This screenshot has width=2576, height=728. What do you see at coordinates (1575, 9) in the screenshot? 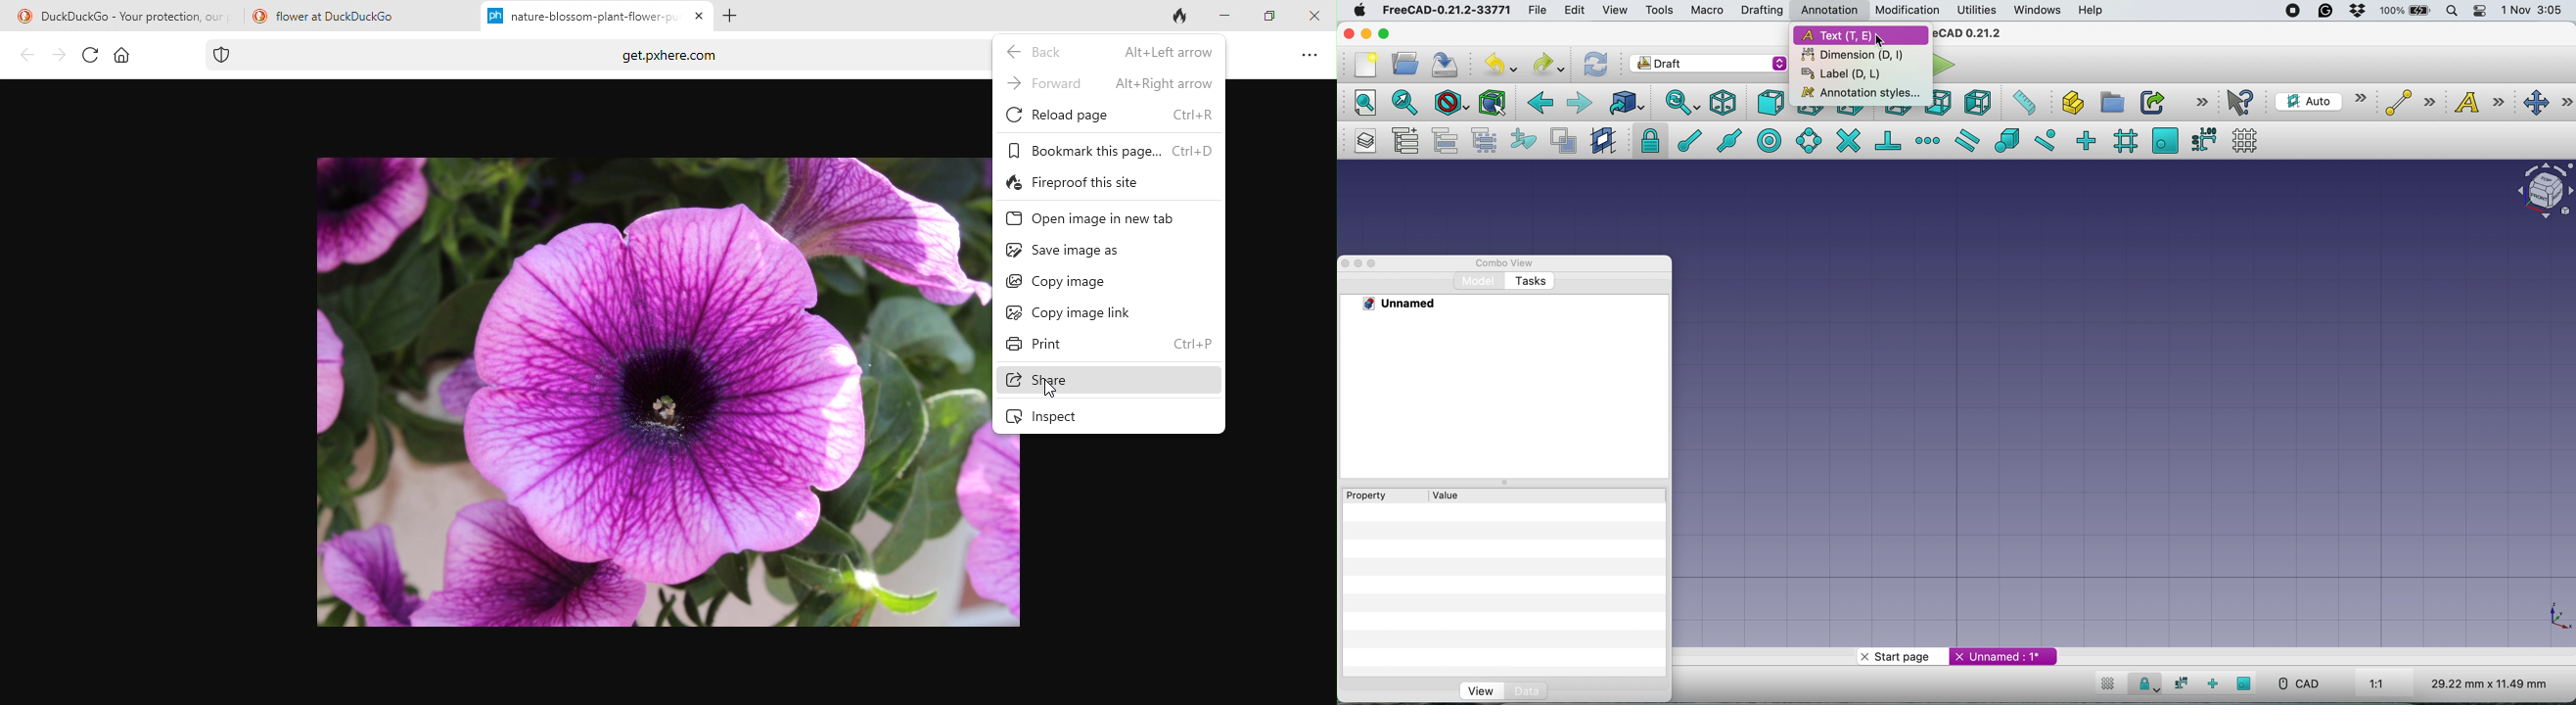
I see `edit` at bounding box center [1575, 9].